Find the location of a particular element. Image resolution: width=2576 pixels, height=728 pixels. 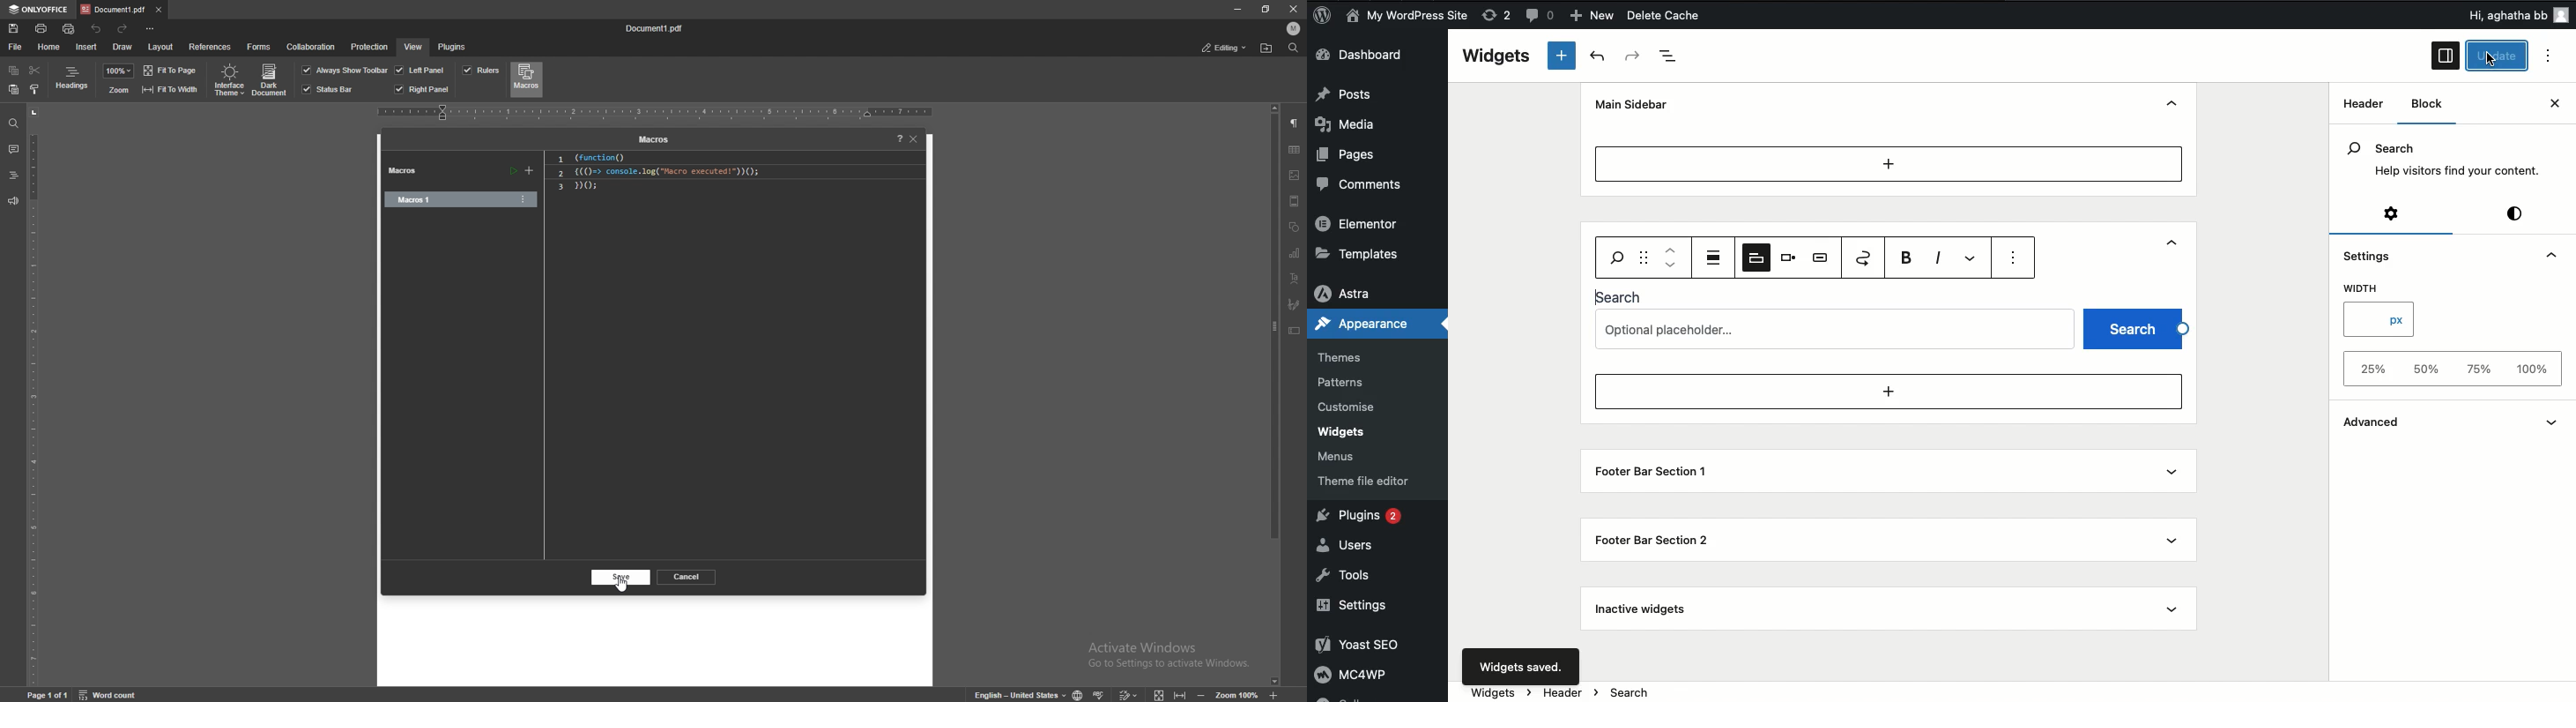

Add new block is located at coordinates (1889, 163).